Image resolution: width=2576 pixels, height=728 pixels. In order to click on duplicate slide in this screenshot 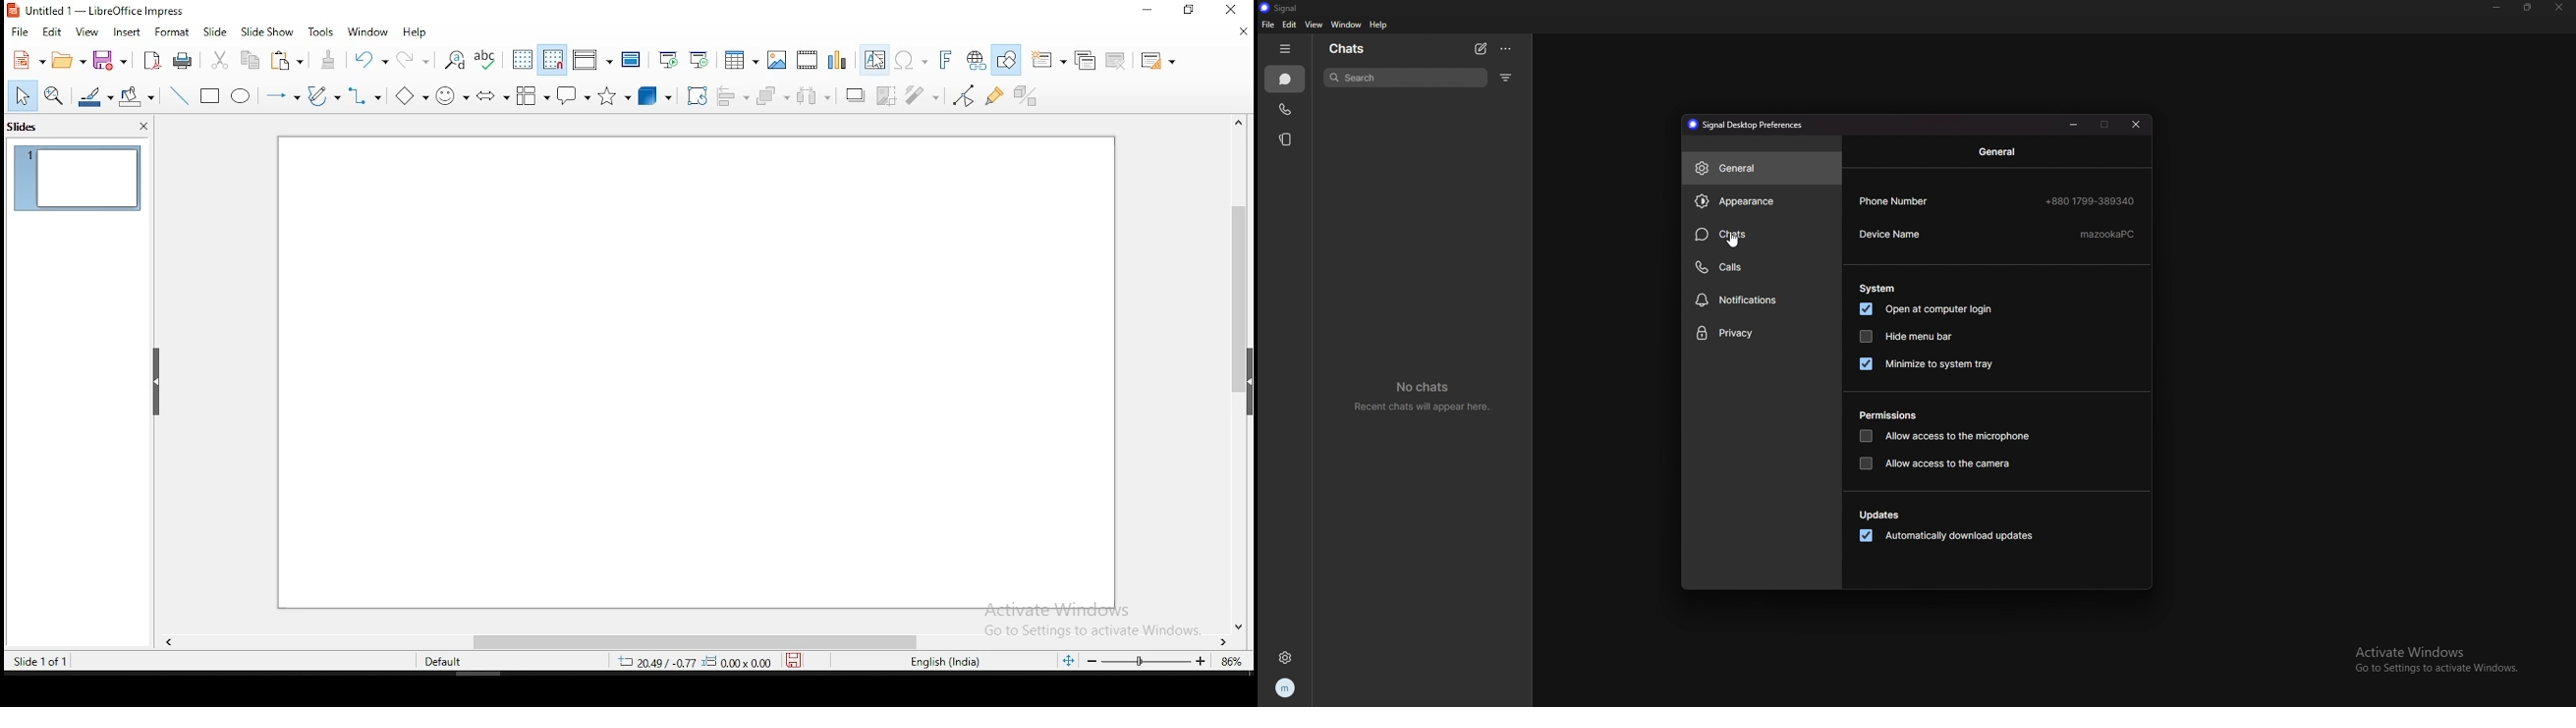, I will do `click(1083, 58)`.